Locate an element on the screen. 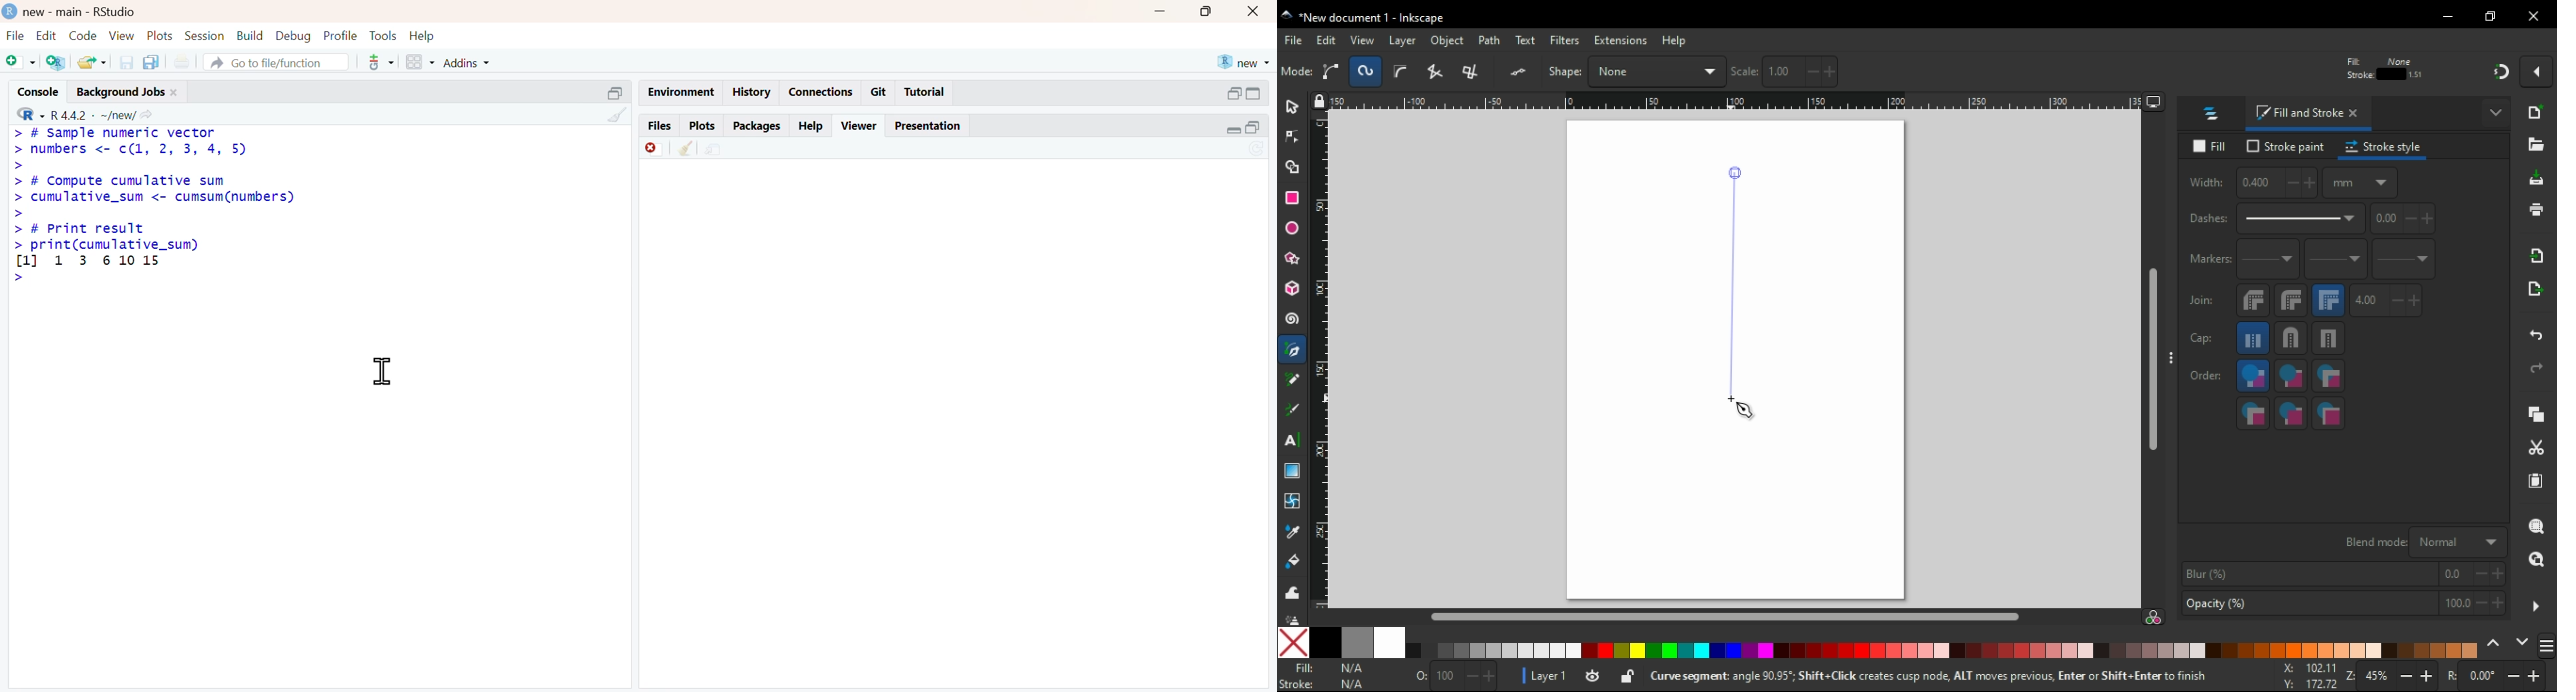  build is located at coordinates (251, 35).